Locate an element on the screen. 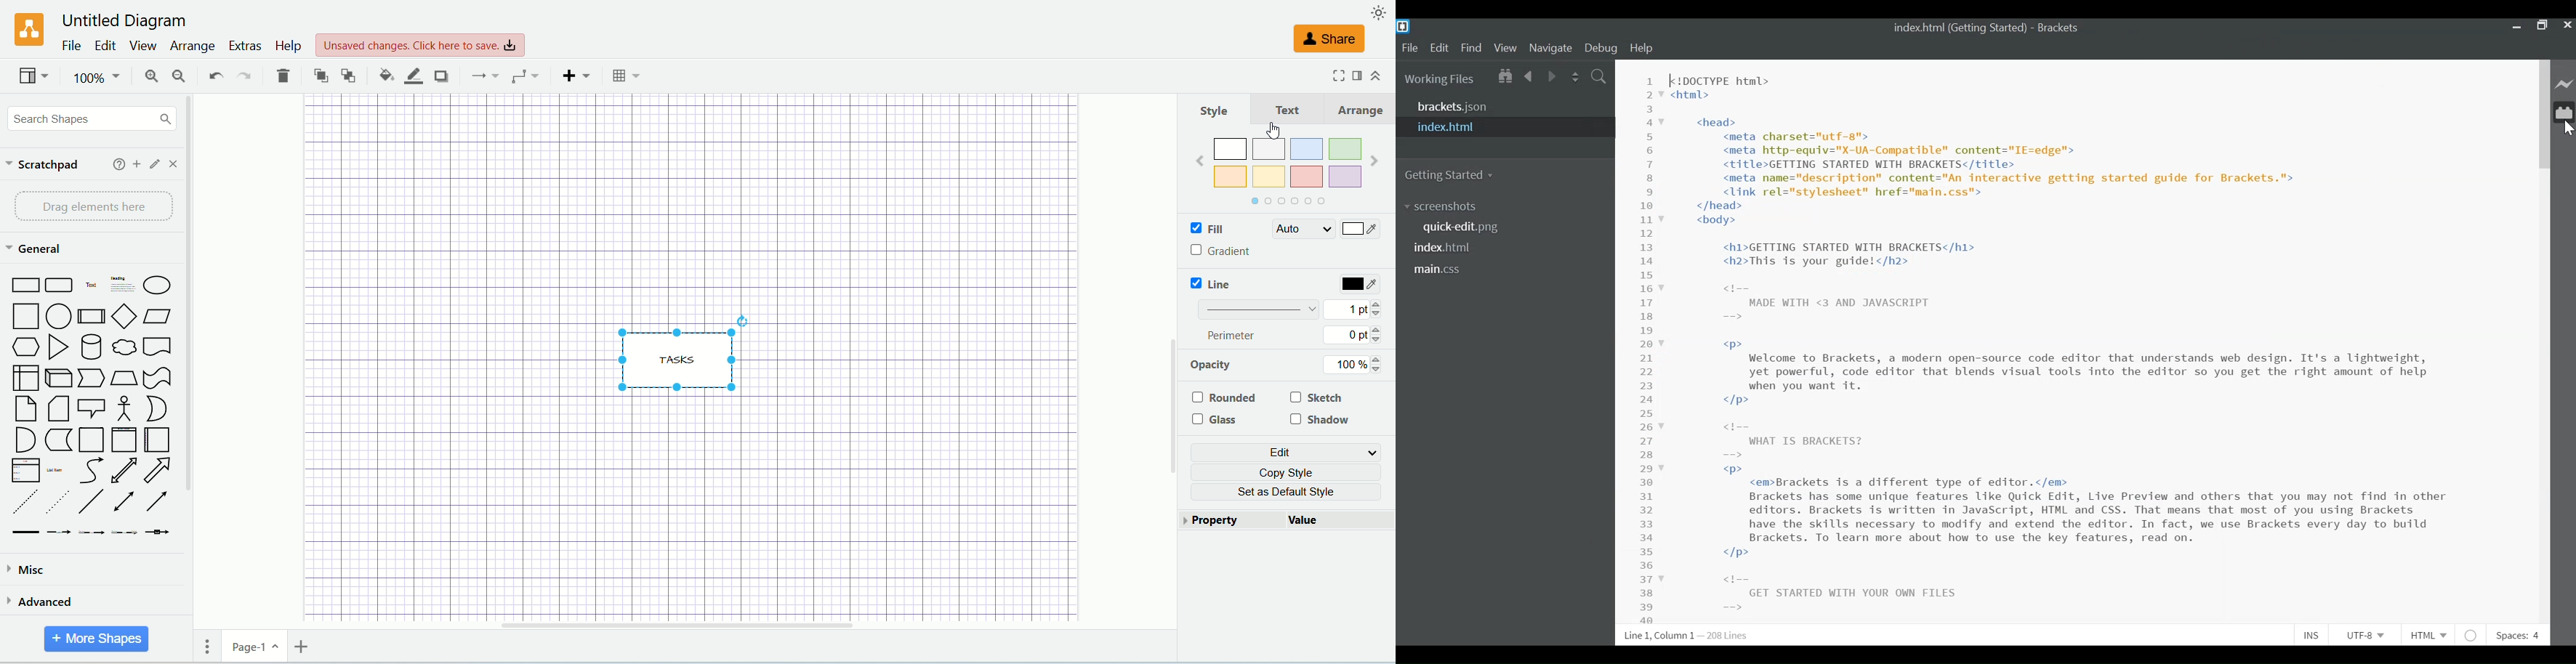  Connector with symbol is located at coordinates (157, 530).